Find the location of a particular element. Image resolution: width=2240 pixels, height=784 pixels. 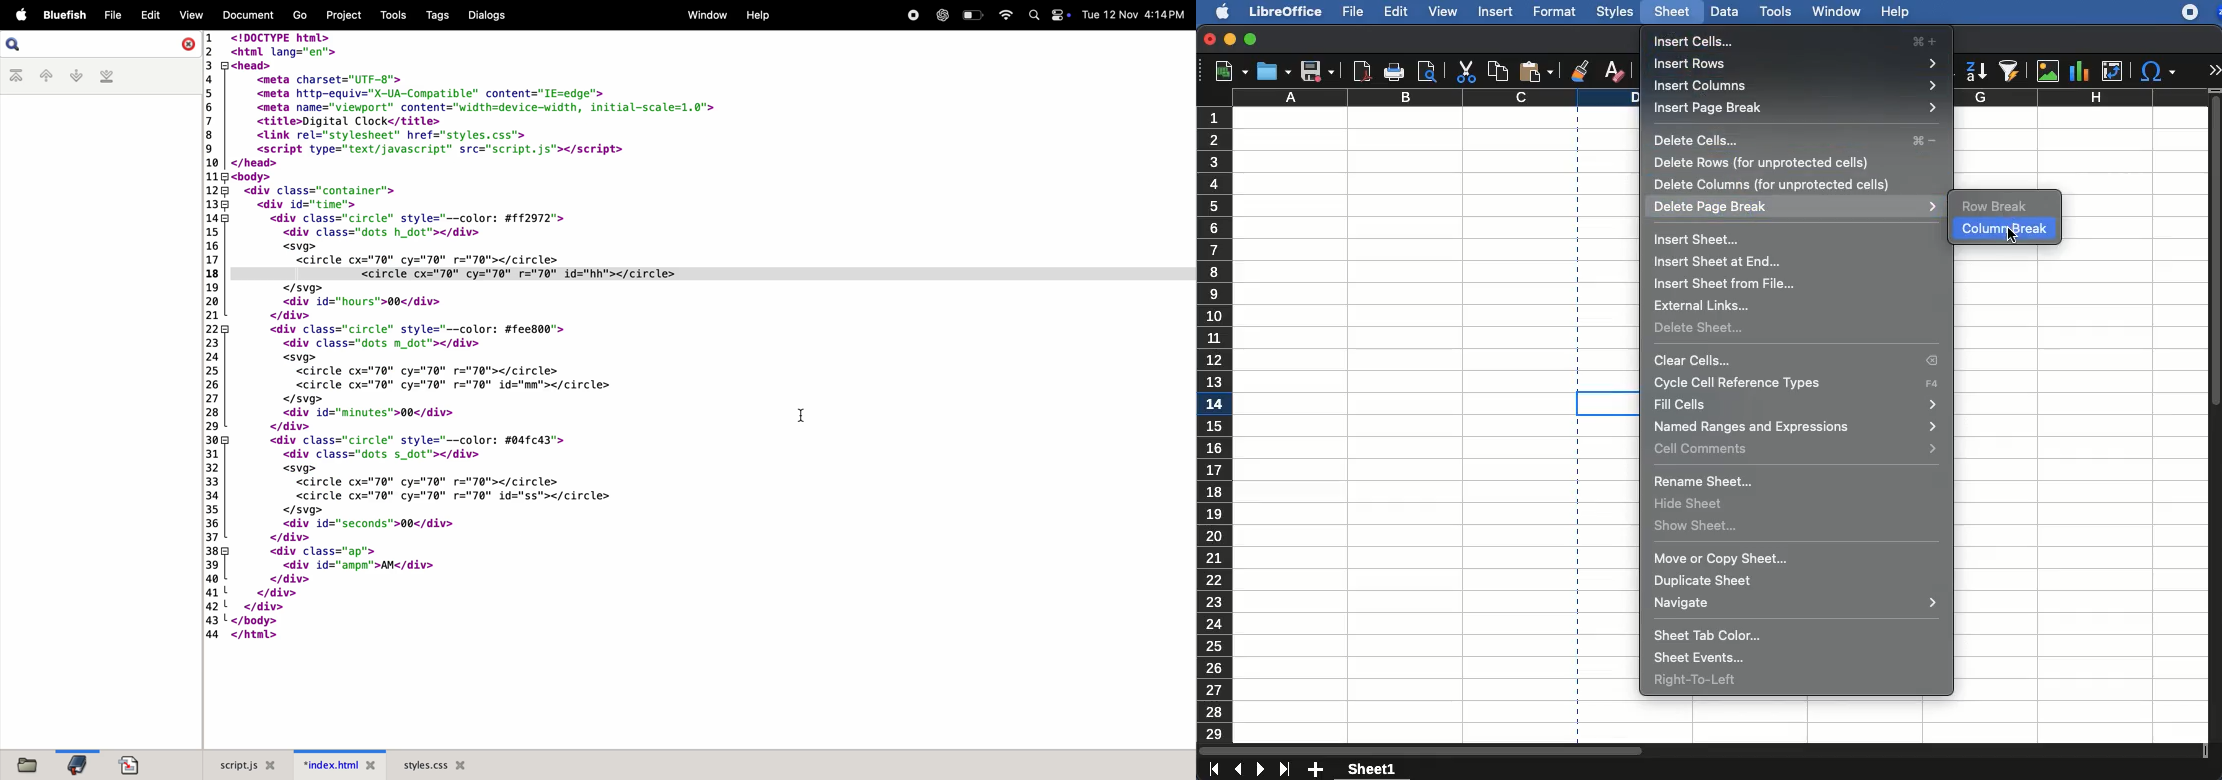

delete sheet is located at coordinates (1701, 328).